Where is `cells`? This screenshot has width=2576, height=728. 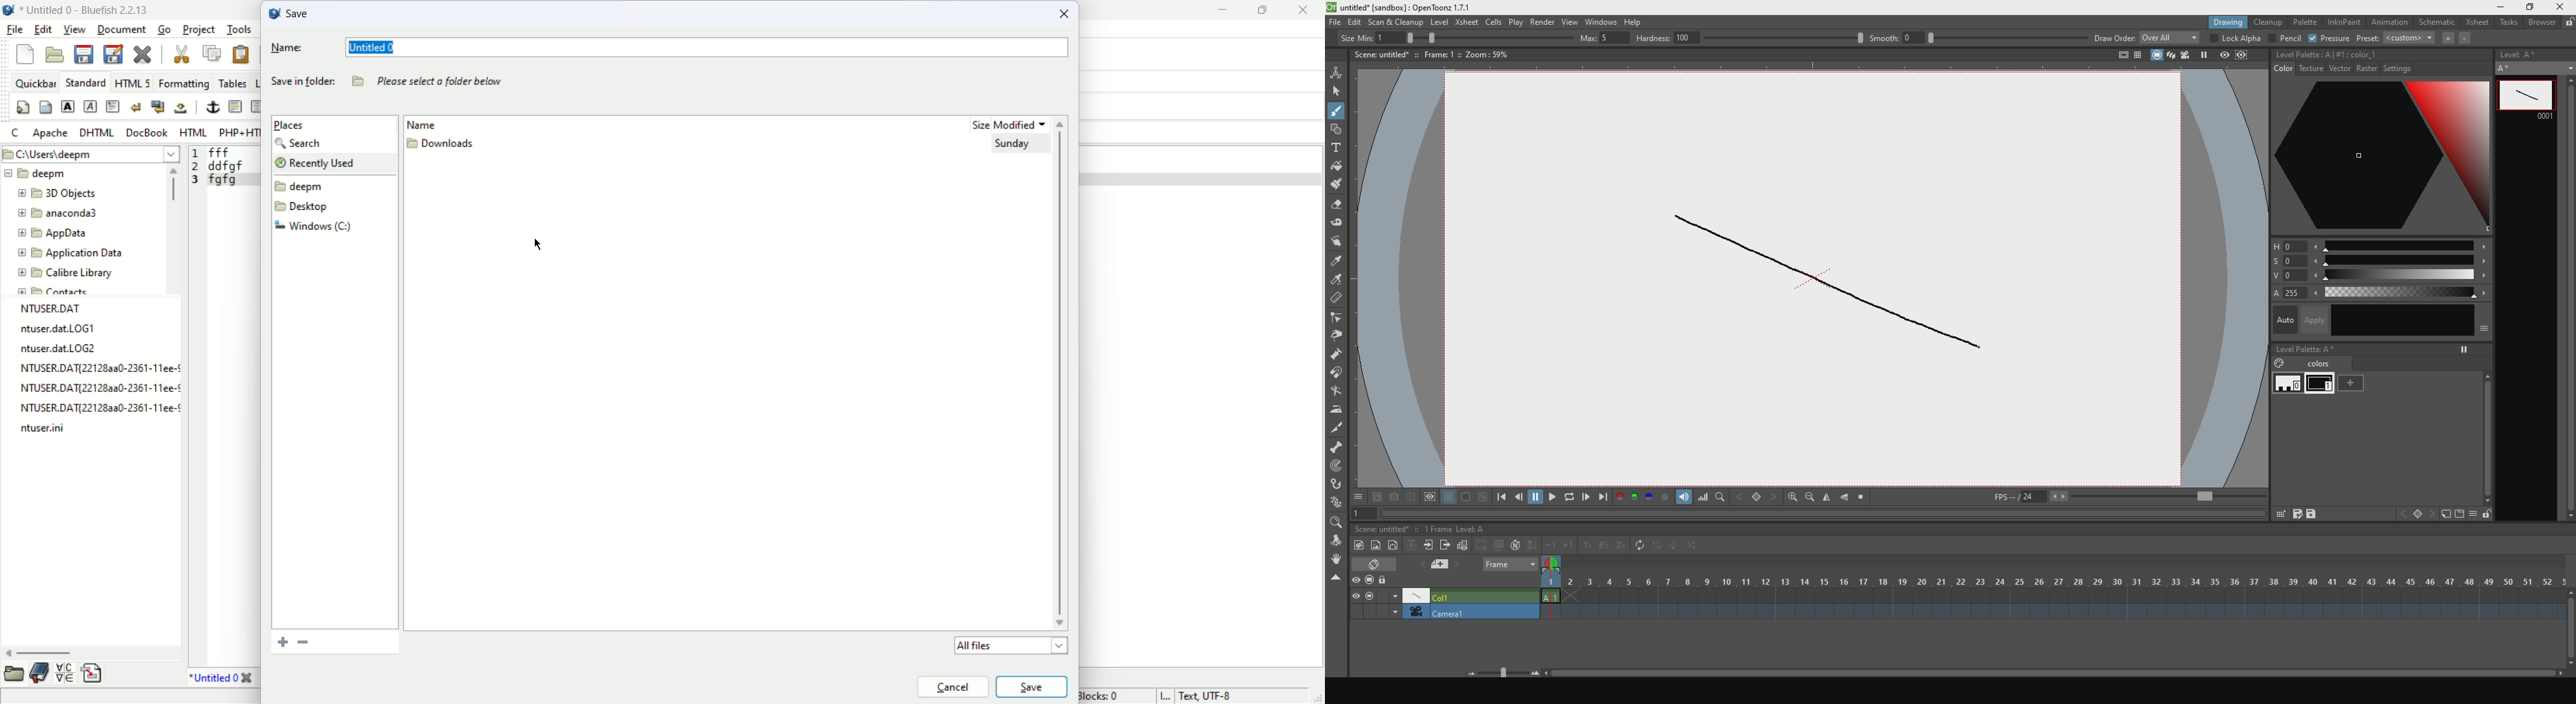 cells is located at coordinates (1493, 22).